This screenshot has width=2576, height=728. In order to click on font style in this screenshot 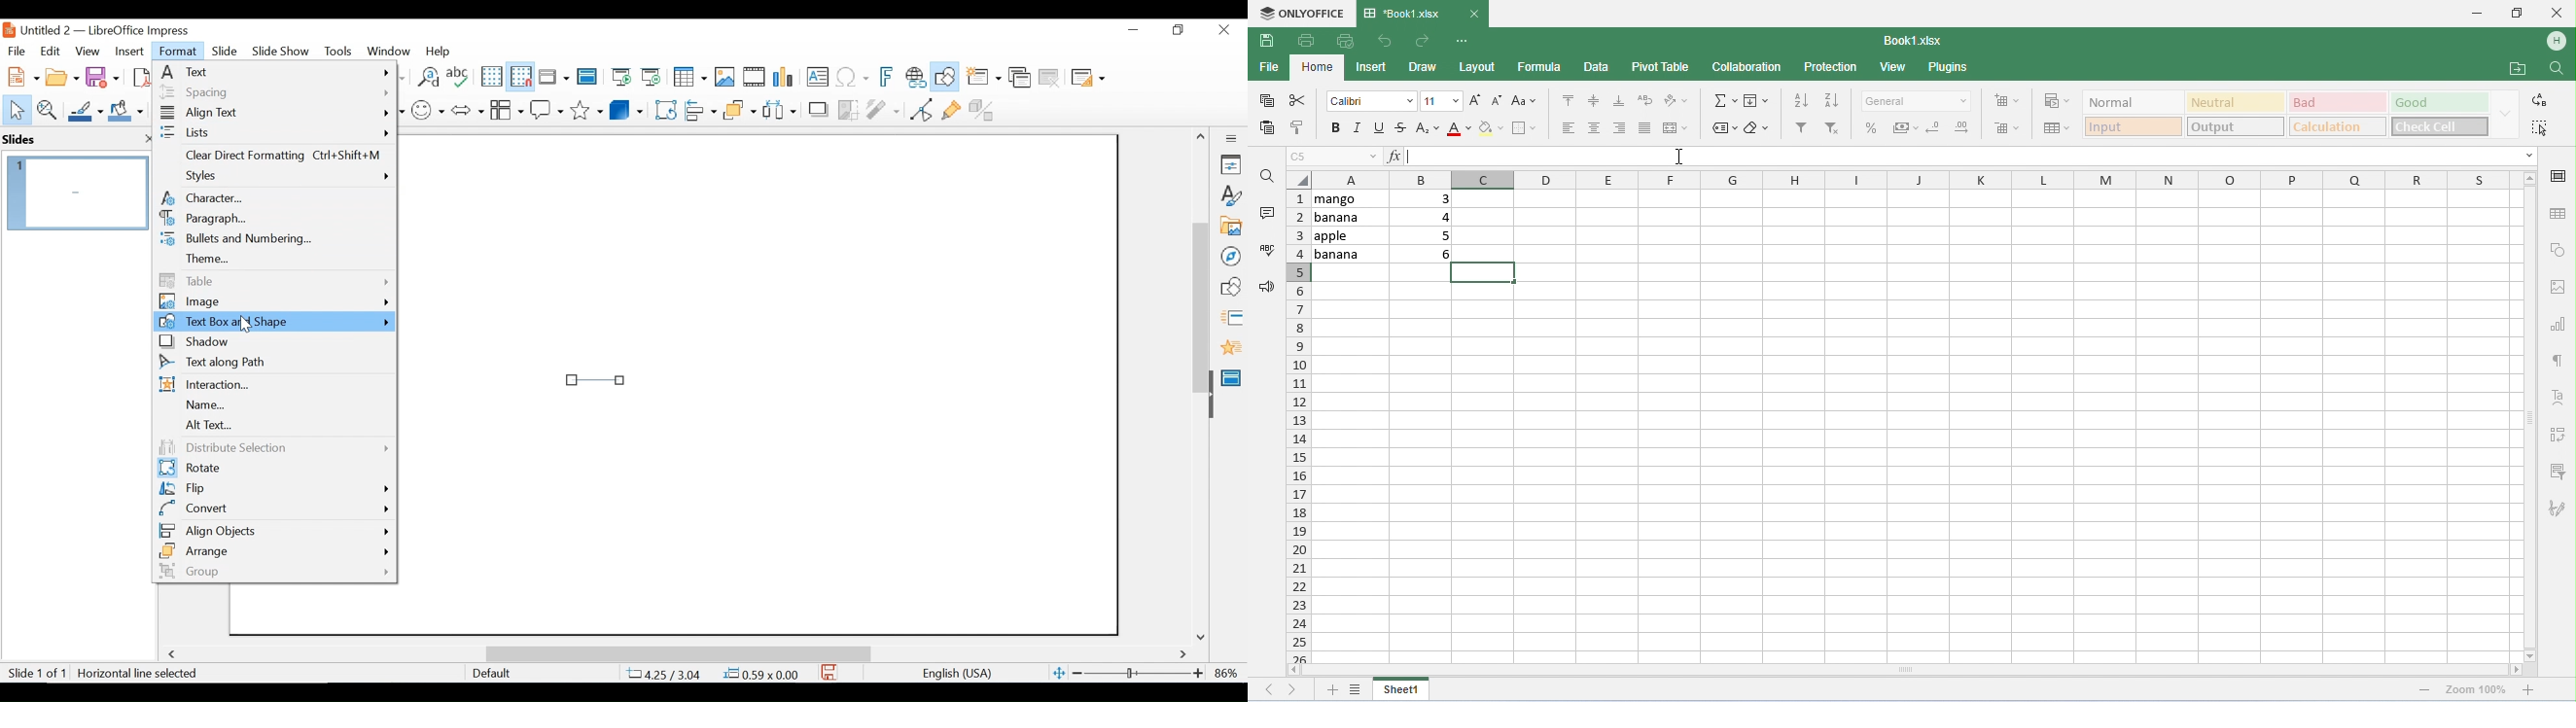, I will do `click(1372, 102)`.